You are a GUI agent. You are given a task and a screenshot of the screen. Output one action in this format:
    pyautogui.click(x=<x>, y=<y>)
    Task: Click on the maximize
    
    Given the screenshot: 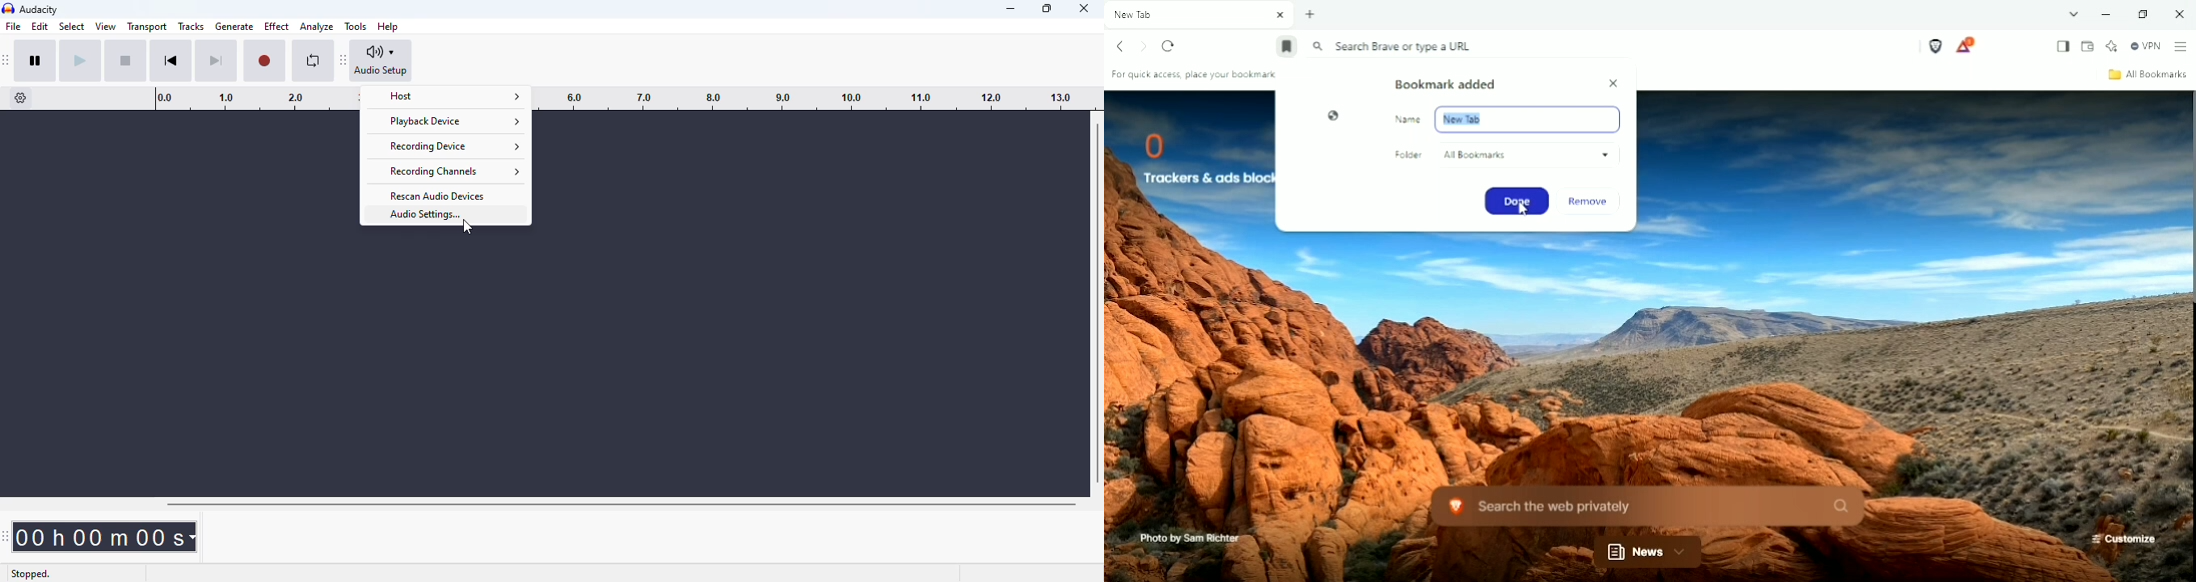 What is the action you would take?
    pyautogui.click(x=1047, y=7)
    